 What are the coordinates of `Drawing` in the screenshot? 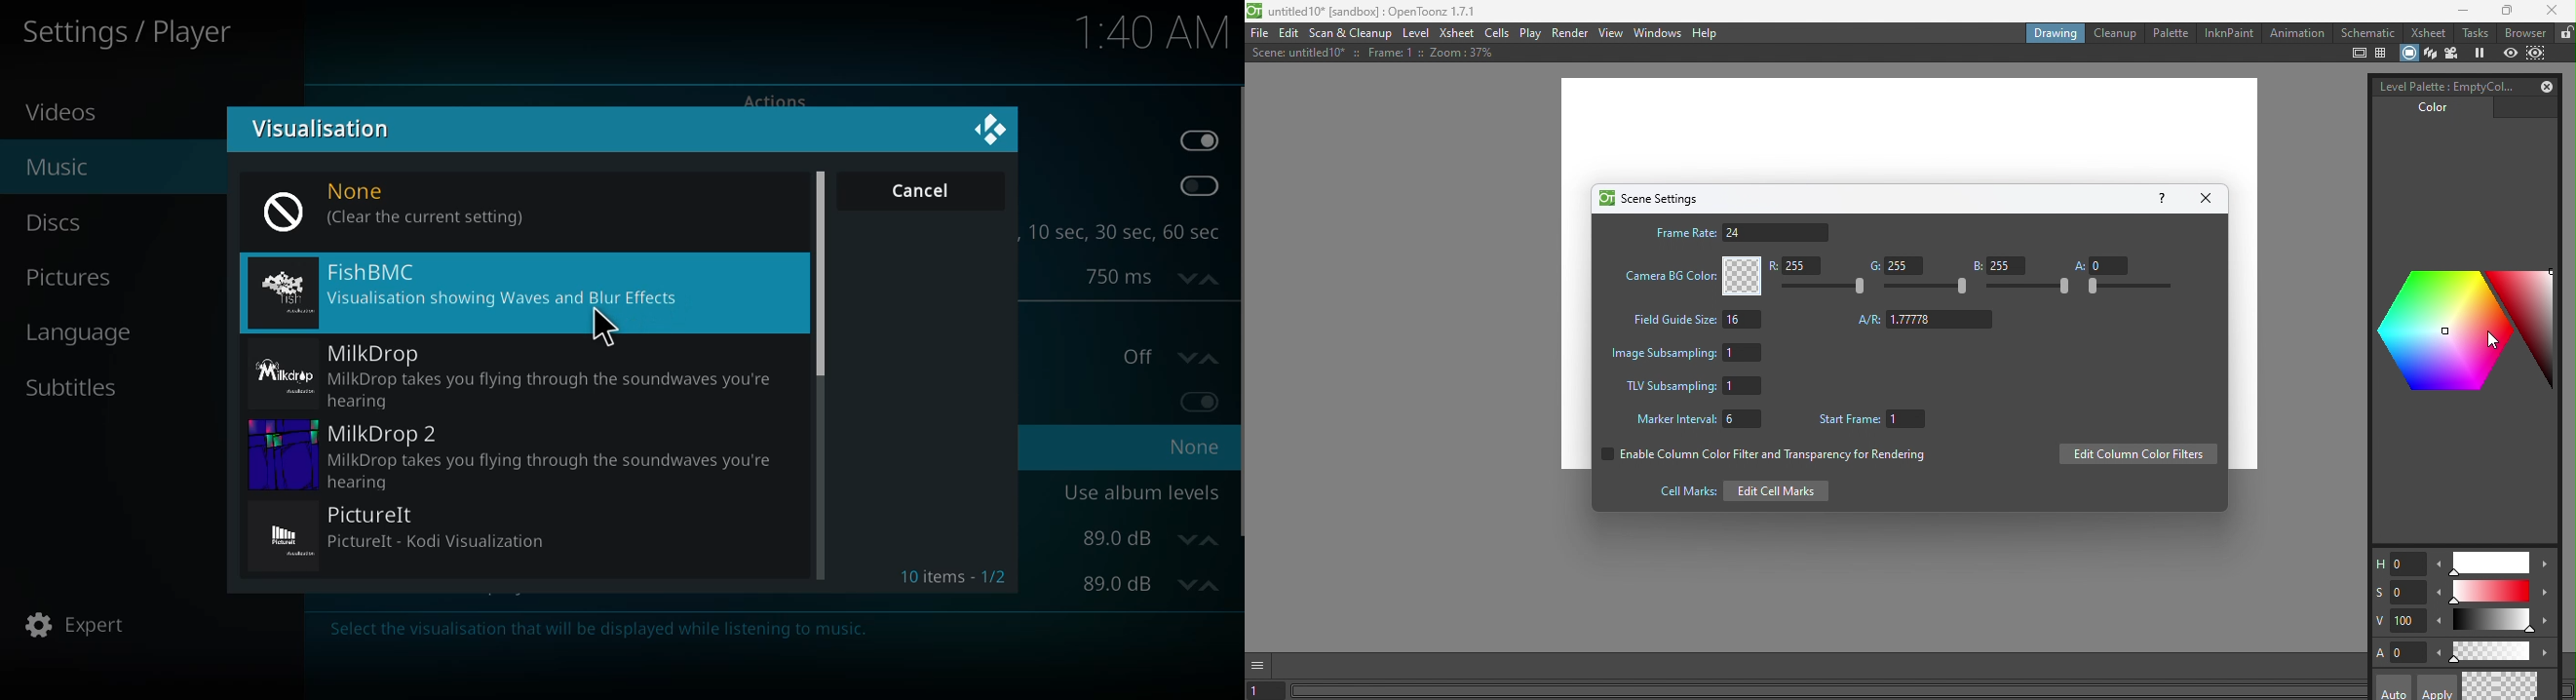 It's located at (2054, 32).